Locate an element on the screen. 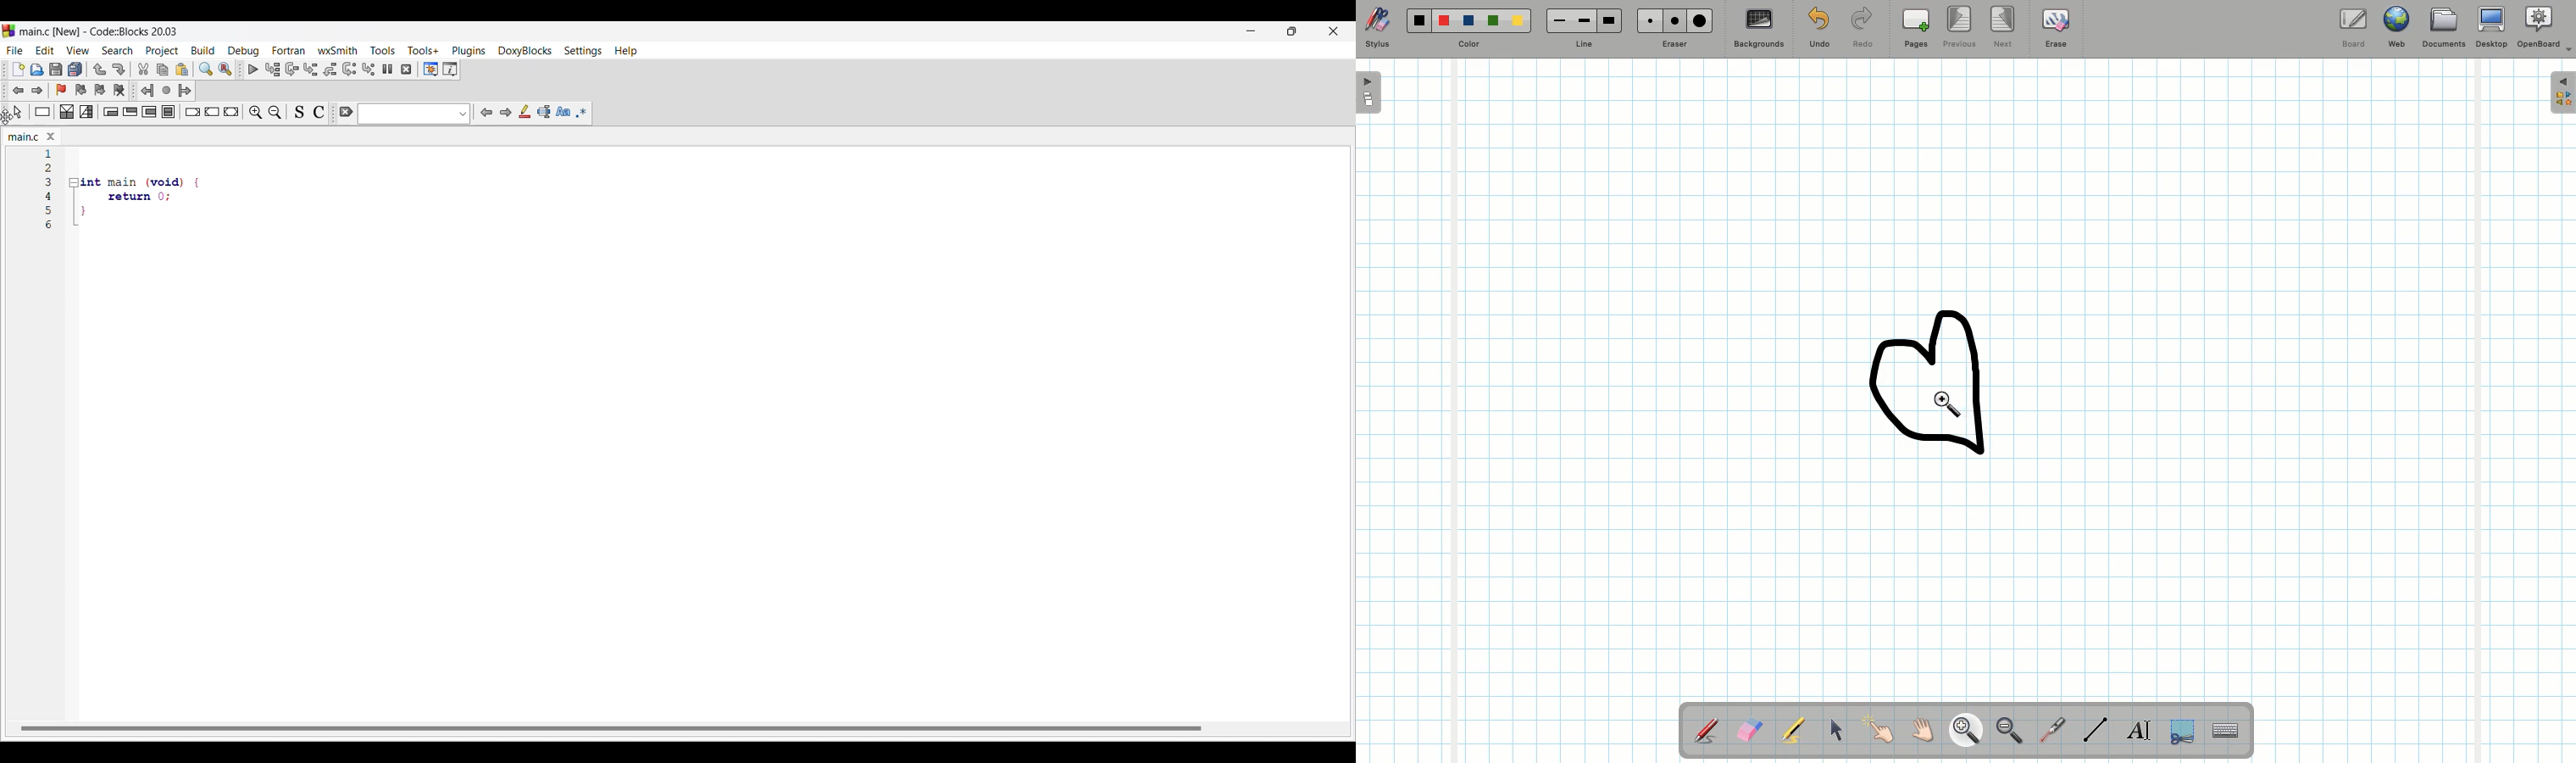 Image resolution: width=2576 pixels, height=784 pixels. Return instruction is located at coordinates (234, 111).